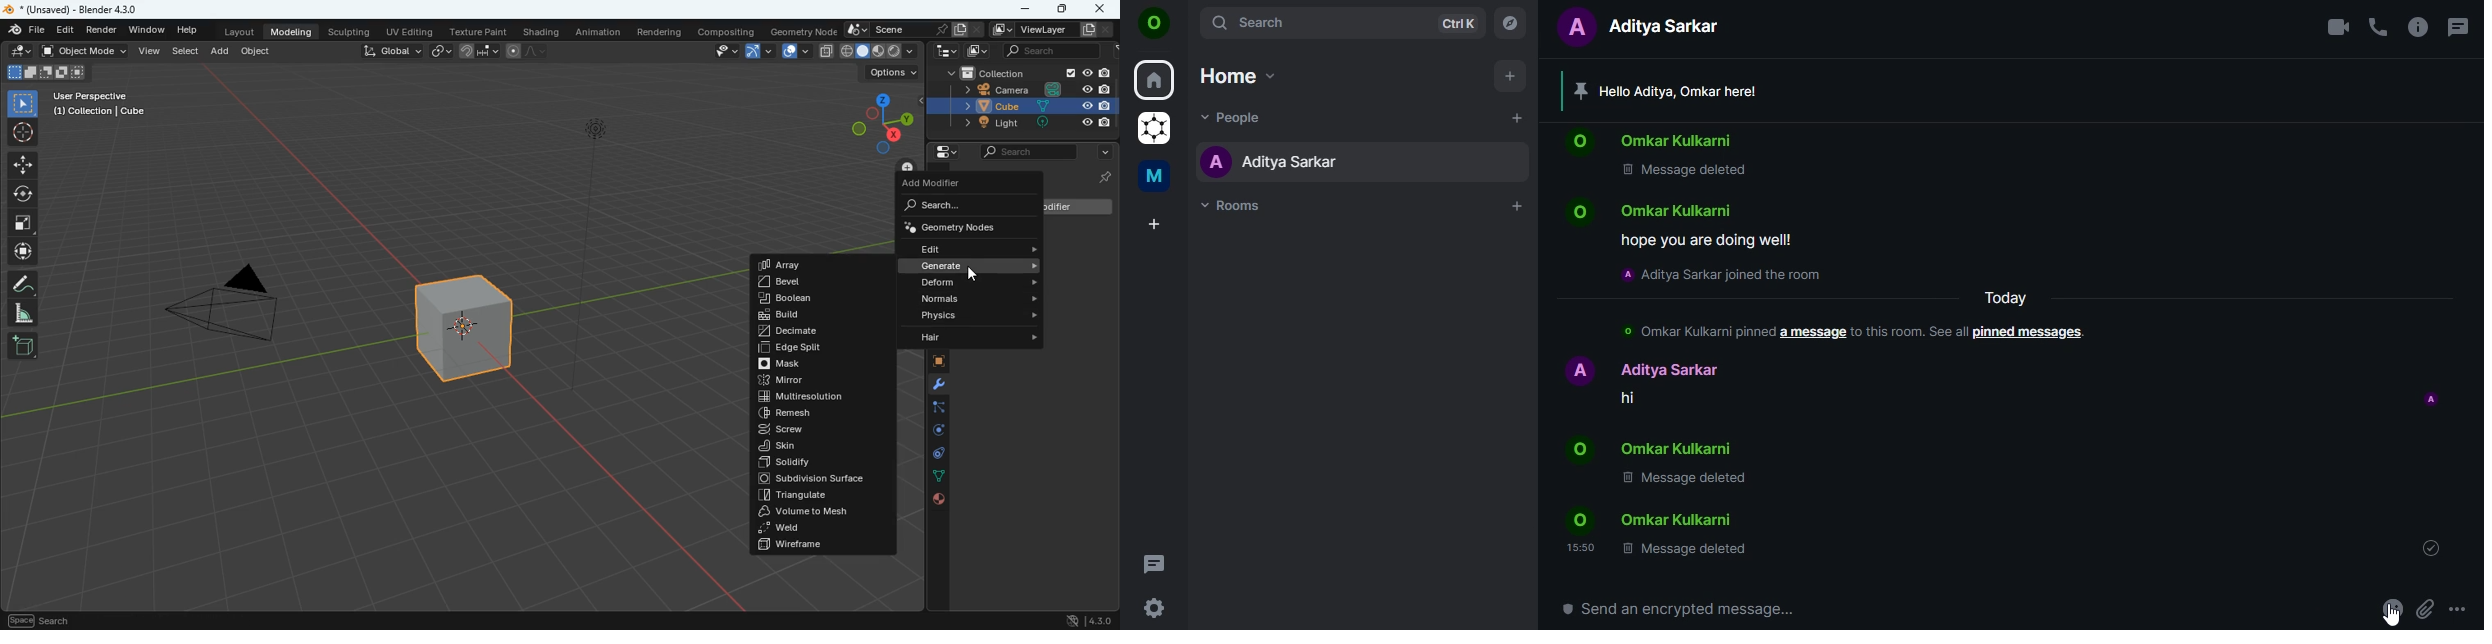  I want to click on camera, so click(1026, 89).